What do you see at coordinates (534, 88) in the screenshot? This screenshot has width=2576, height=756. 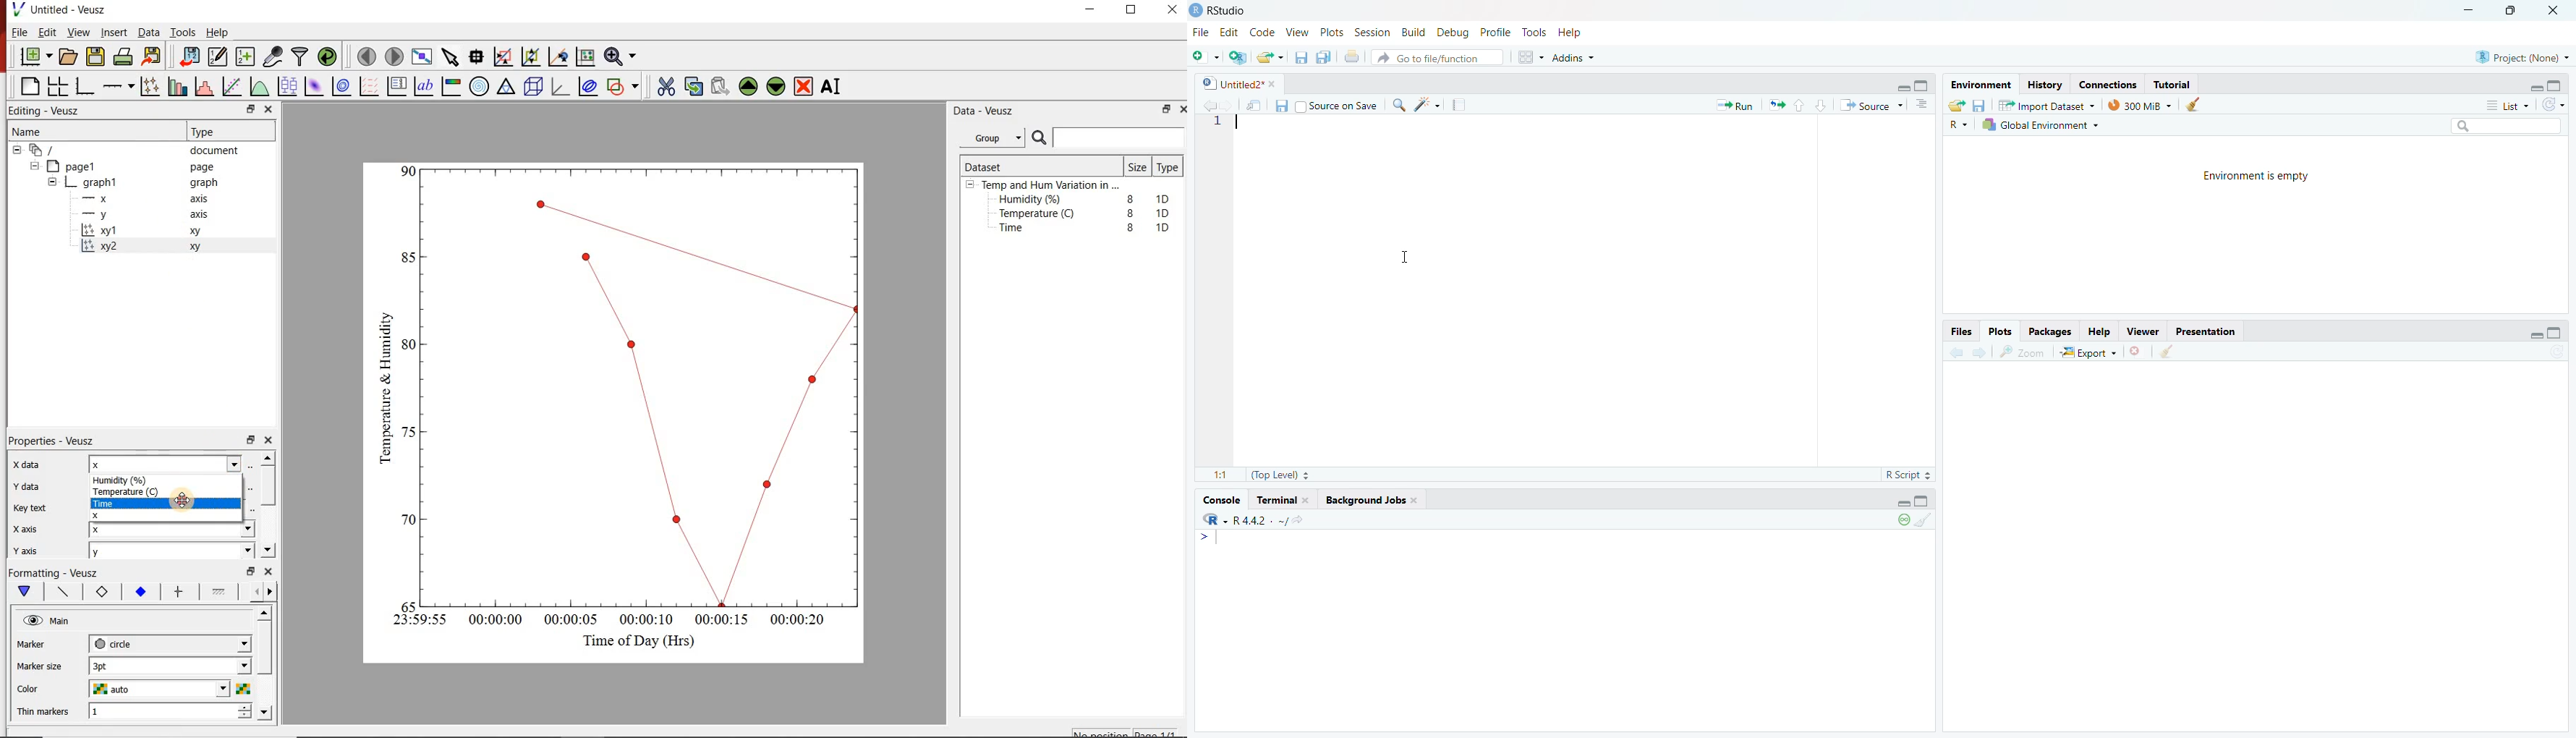 I see `3d scene` at bounding box center [534, 88].